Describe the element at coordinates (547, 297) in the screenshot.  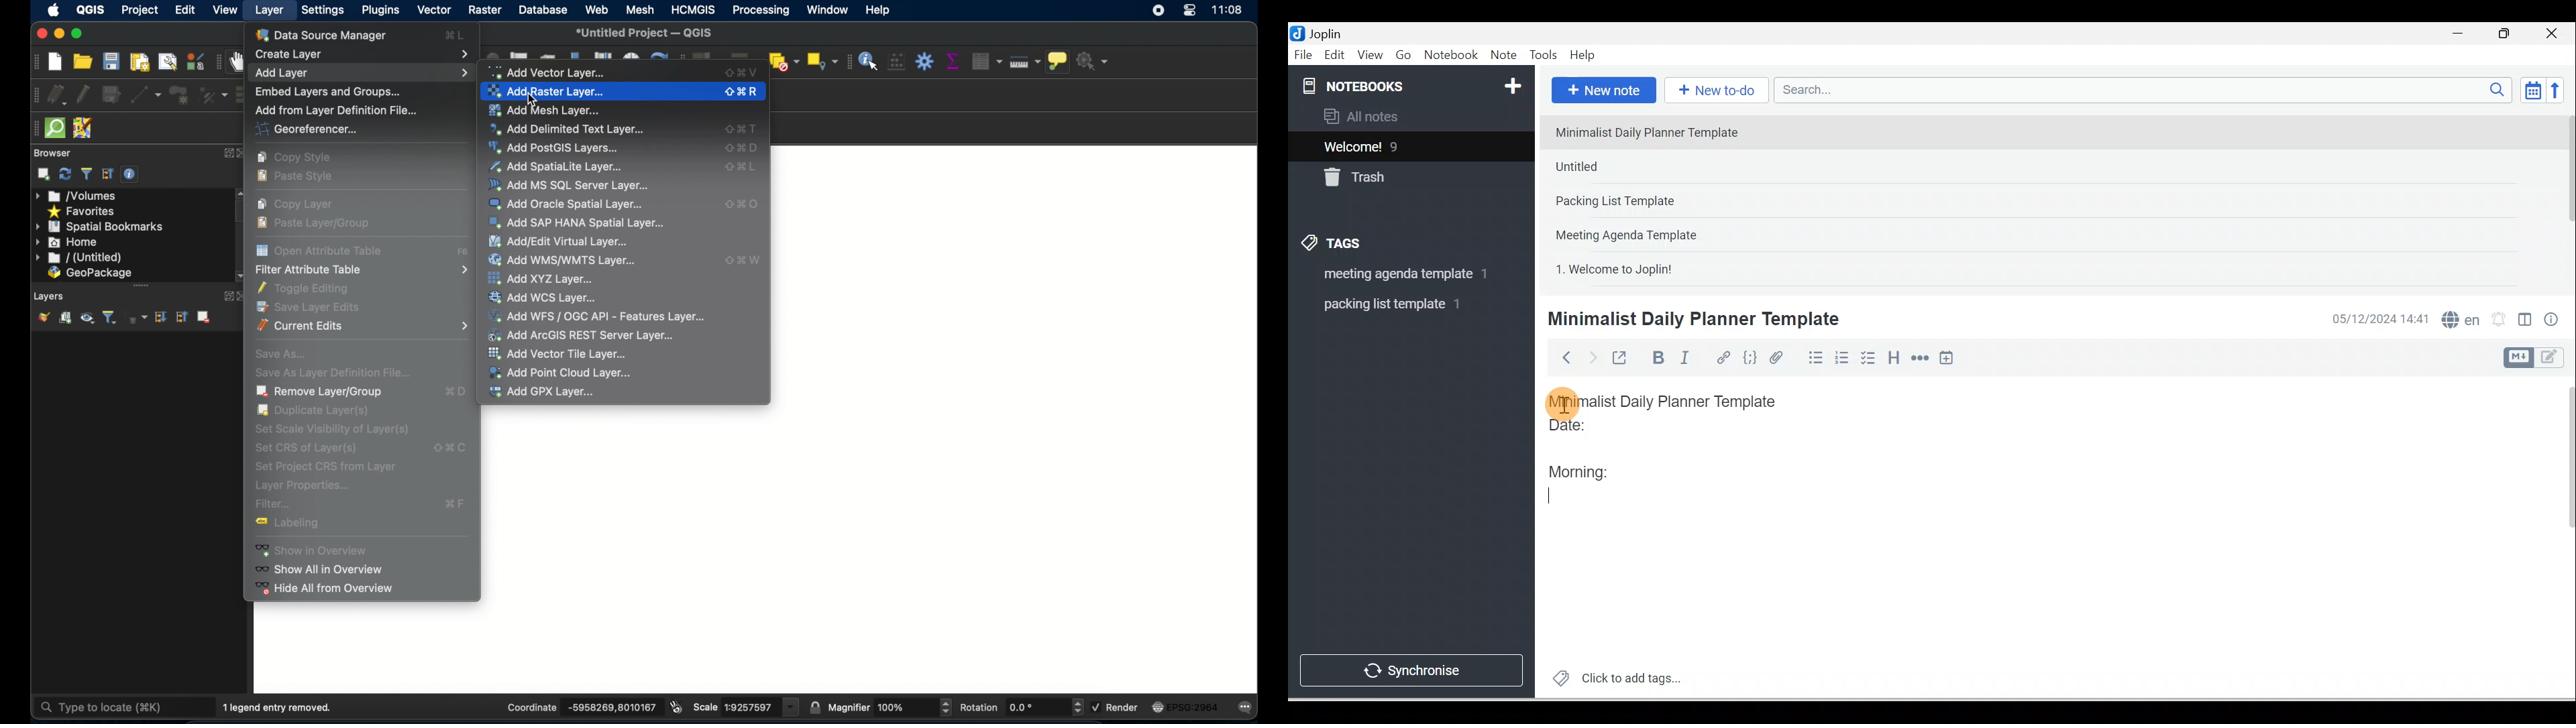
I see `add wcs layer` at that location.